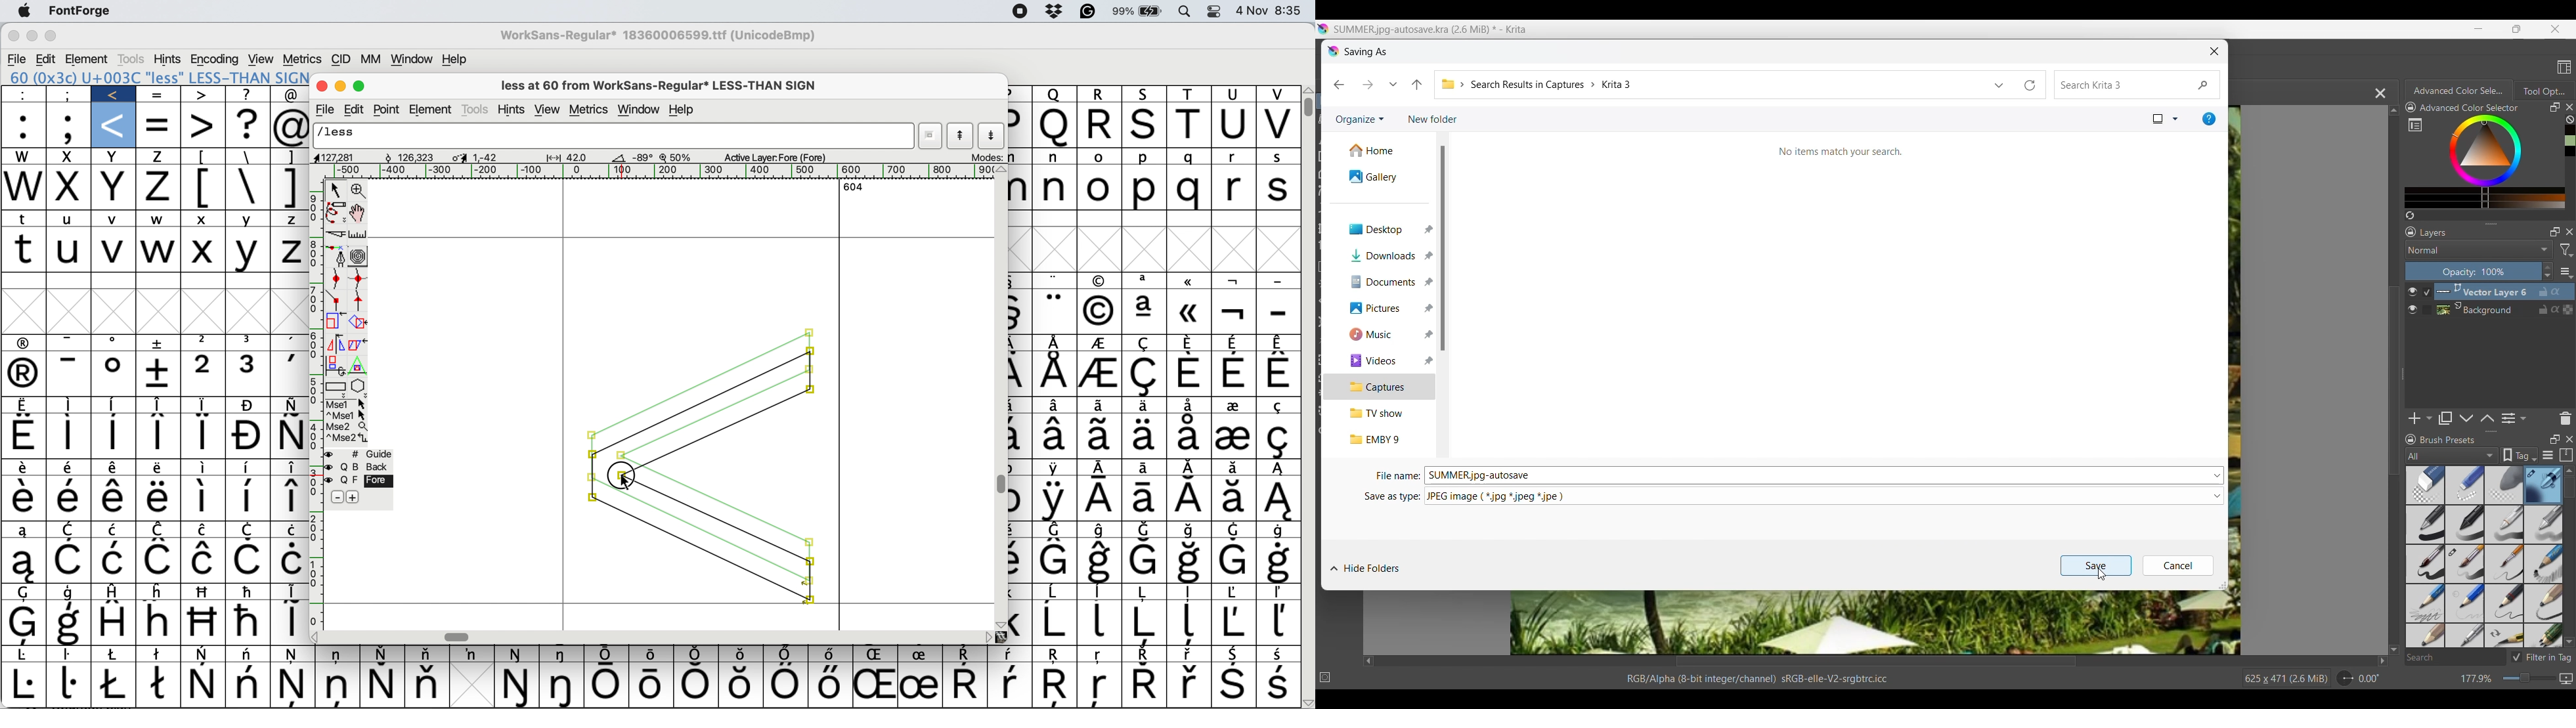 This screenshot has width=2576, height=728. What do you see at coordinates (72, 342) in the screenshot?
I see `-` at bounding box center [72, 342].